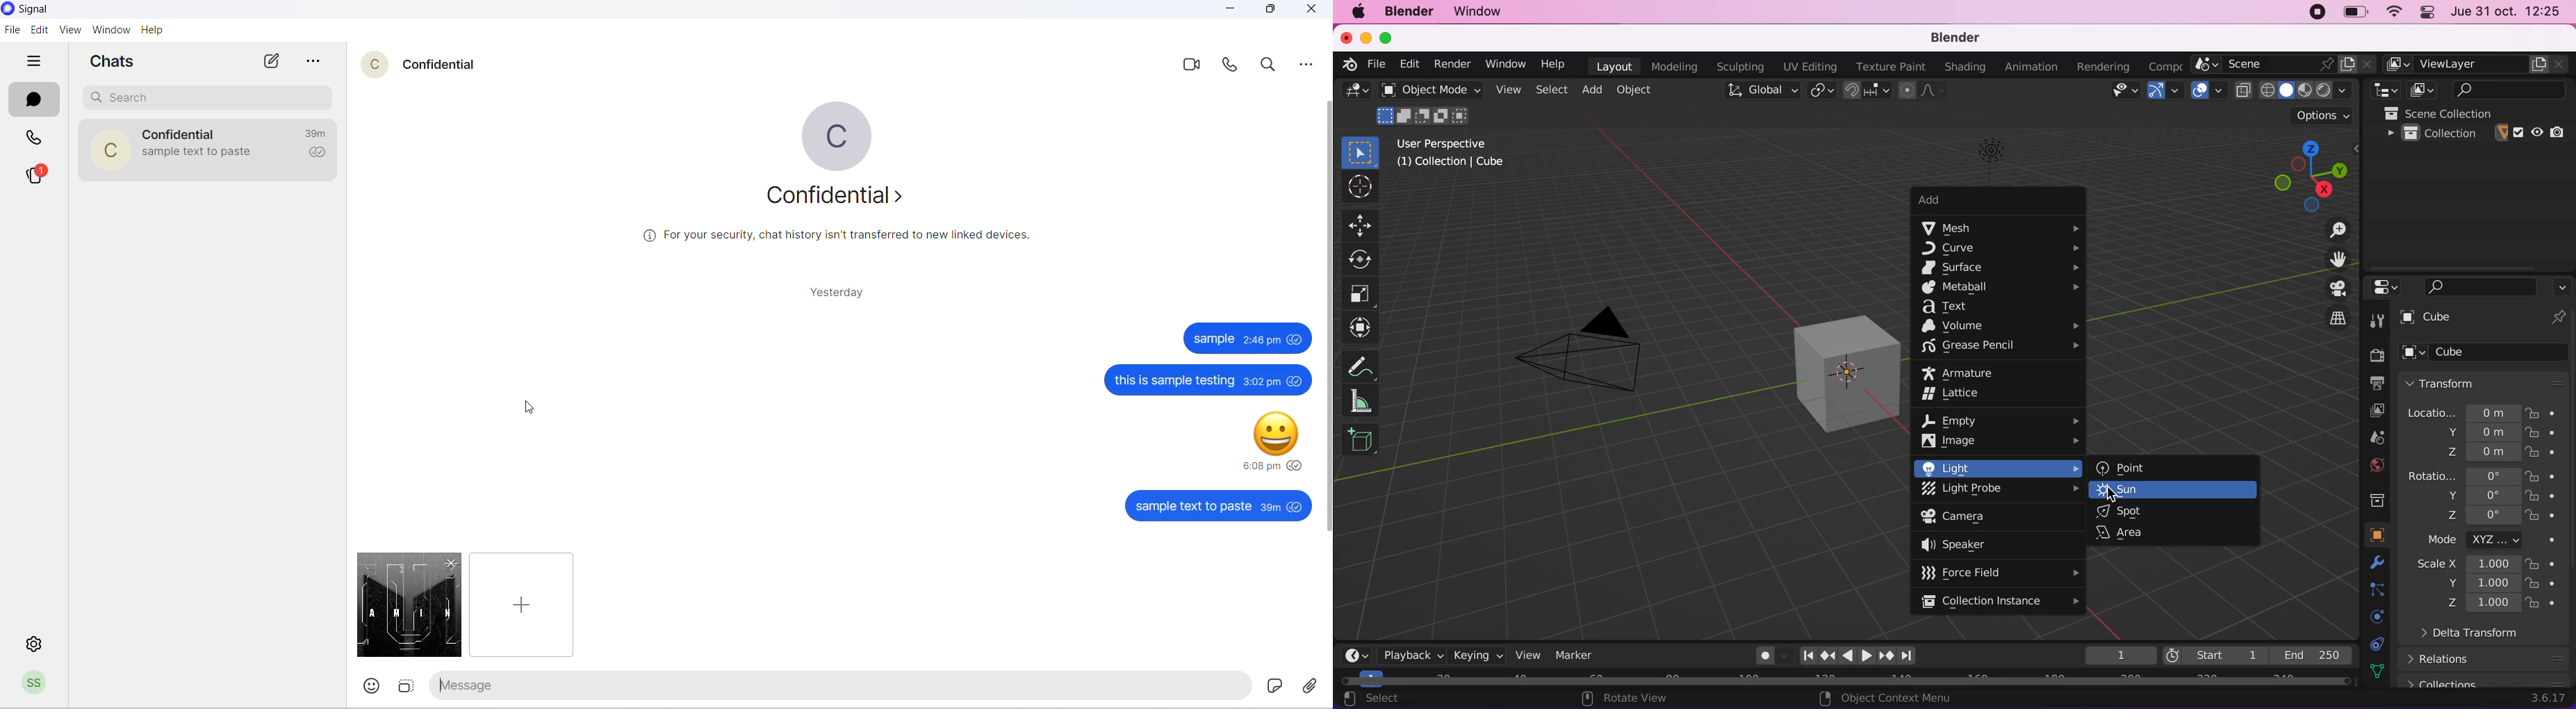  What do you see at coordinates (38, 10) in the screenshot?
I see `application name and logo` at bounding box center [38, 10].